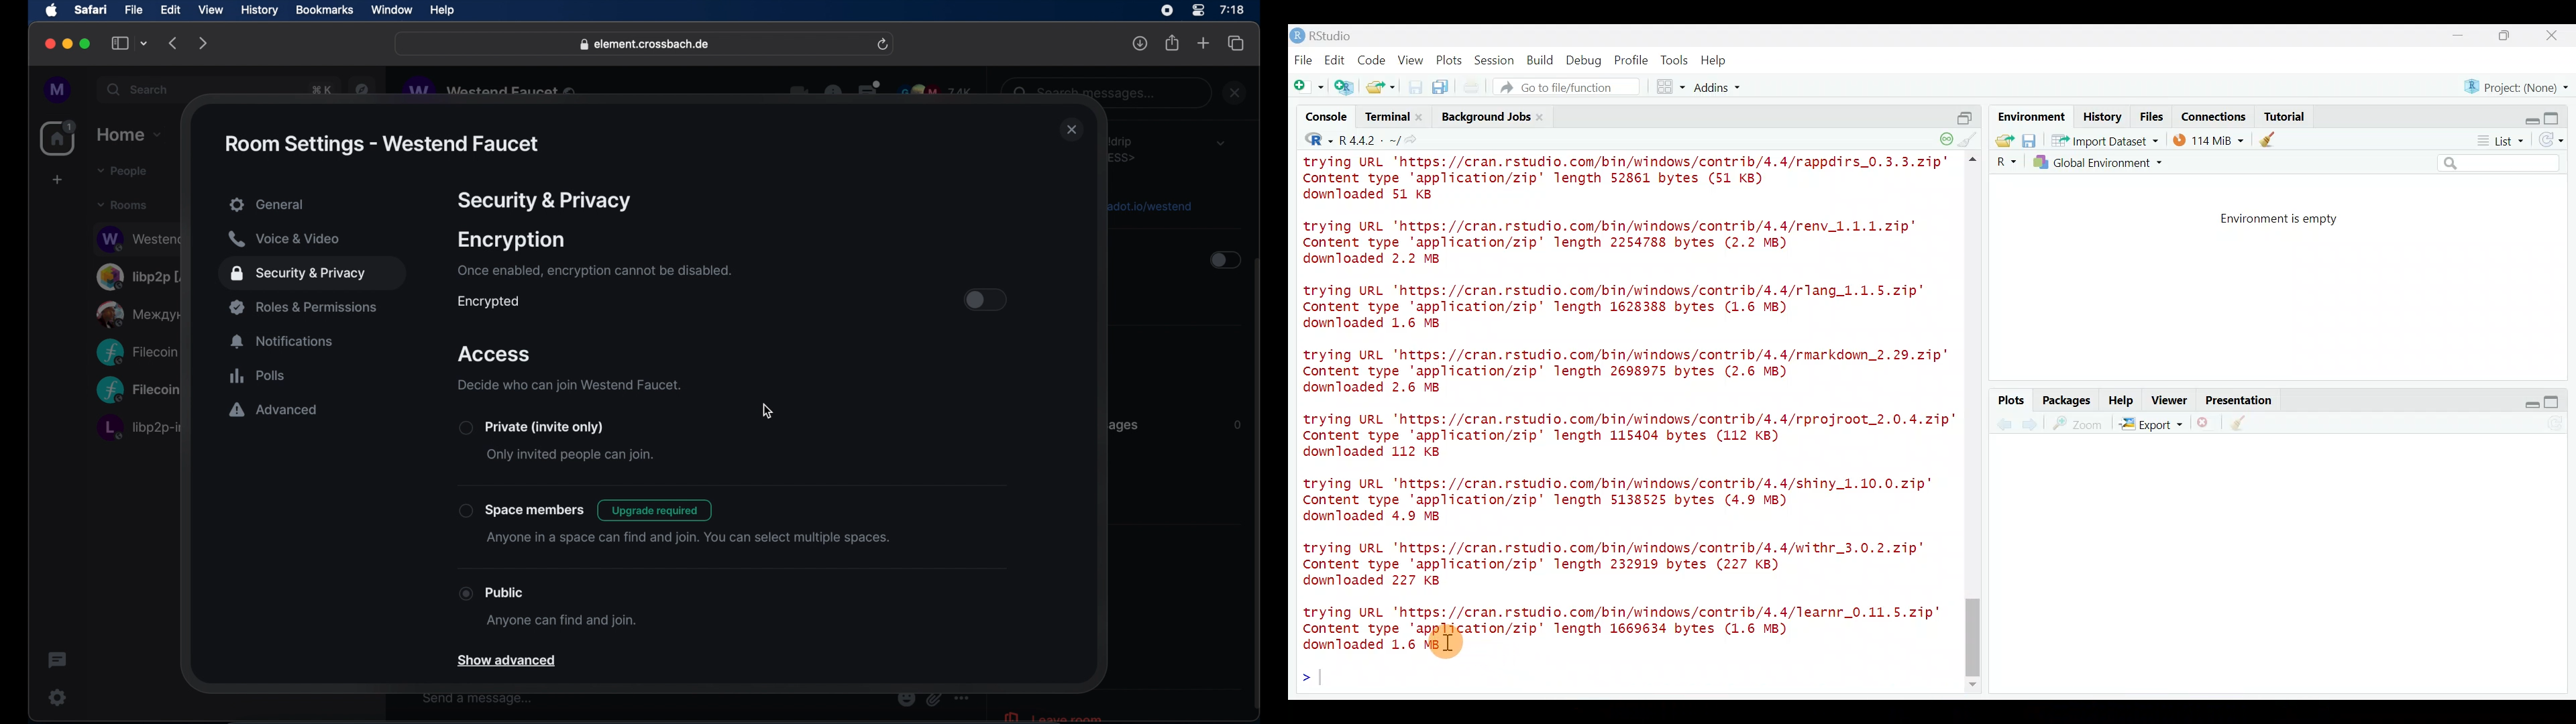 Image resolution: width=2576 pixels, height=728 pixels. What do you see at coordinates (2205, 426) in the screenshot?
I see `remove the current plot` at bounding box center [2205, 426].